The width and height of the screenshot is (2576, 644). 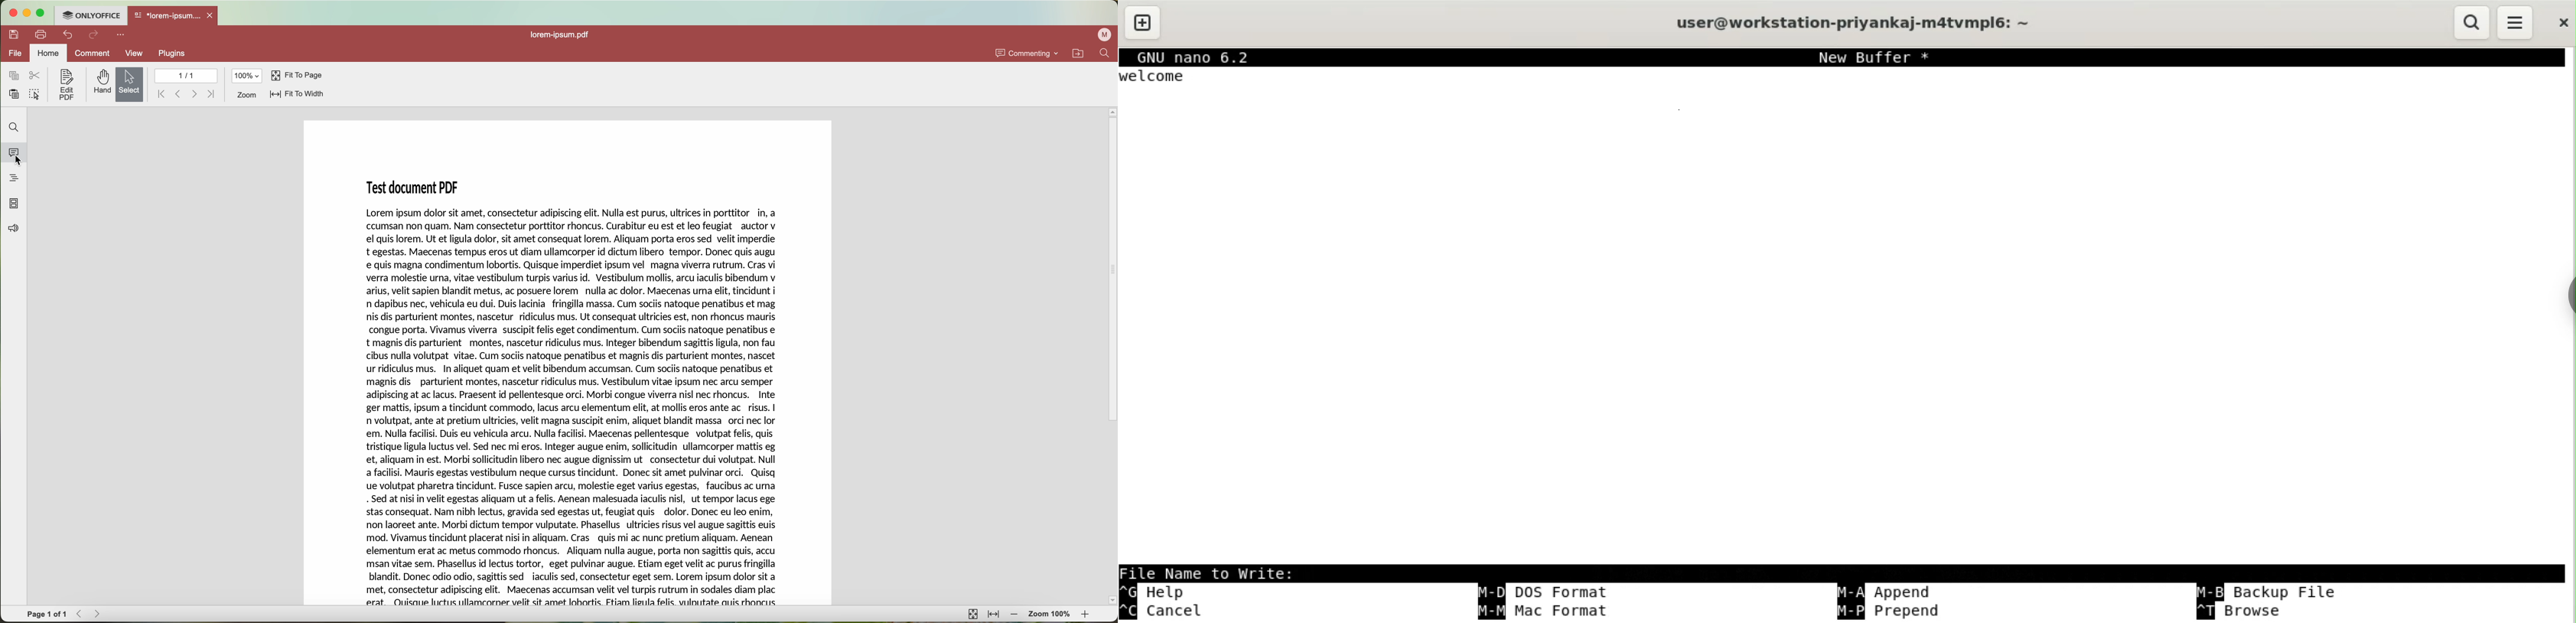 What do you see at coordinates (12, 34) in the screenshot?
I see `save` at bounding box center [12, 34].